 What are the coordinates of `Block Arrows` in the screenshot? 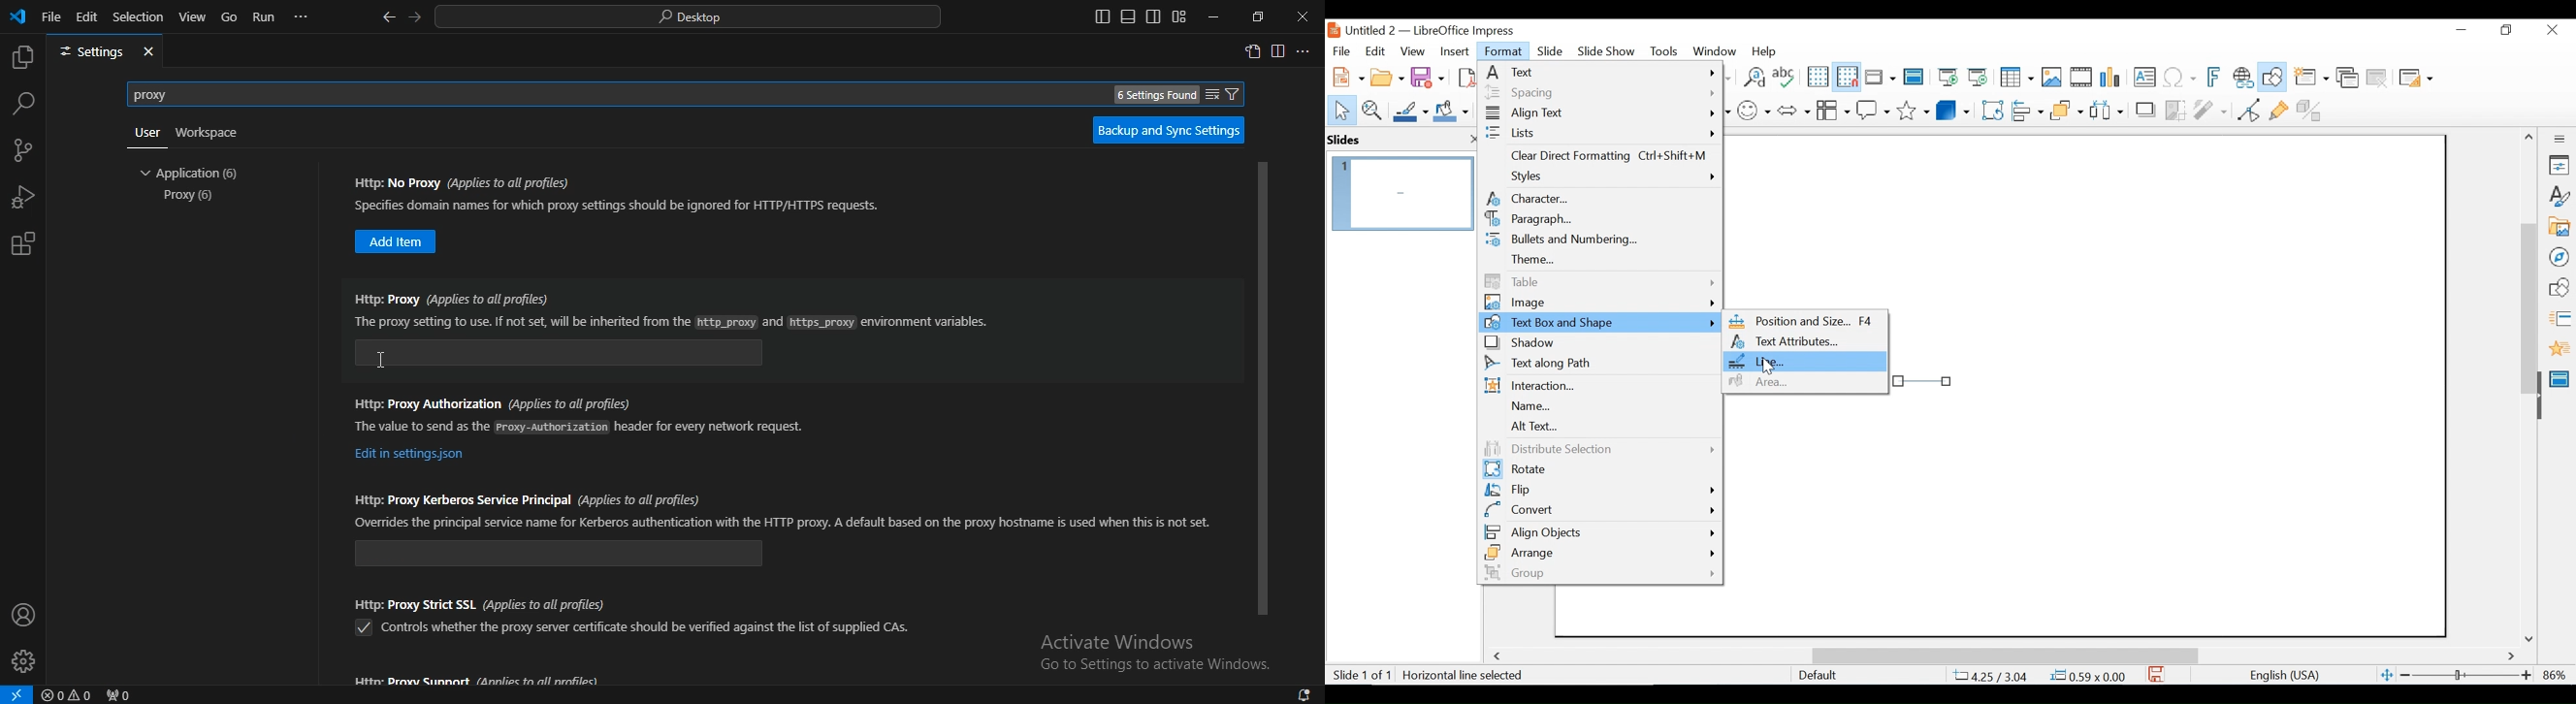 It's located at (1793, 110).